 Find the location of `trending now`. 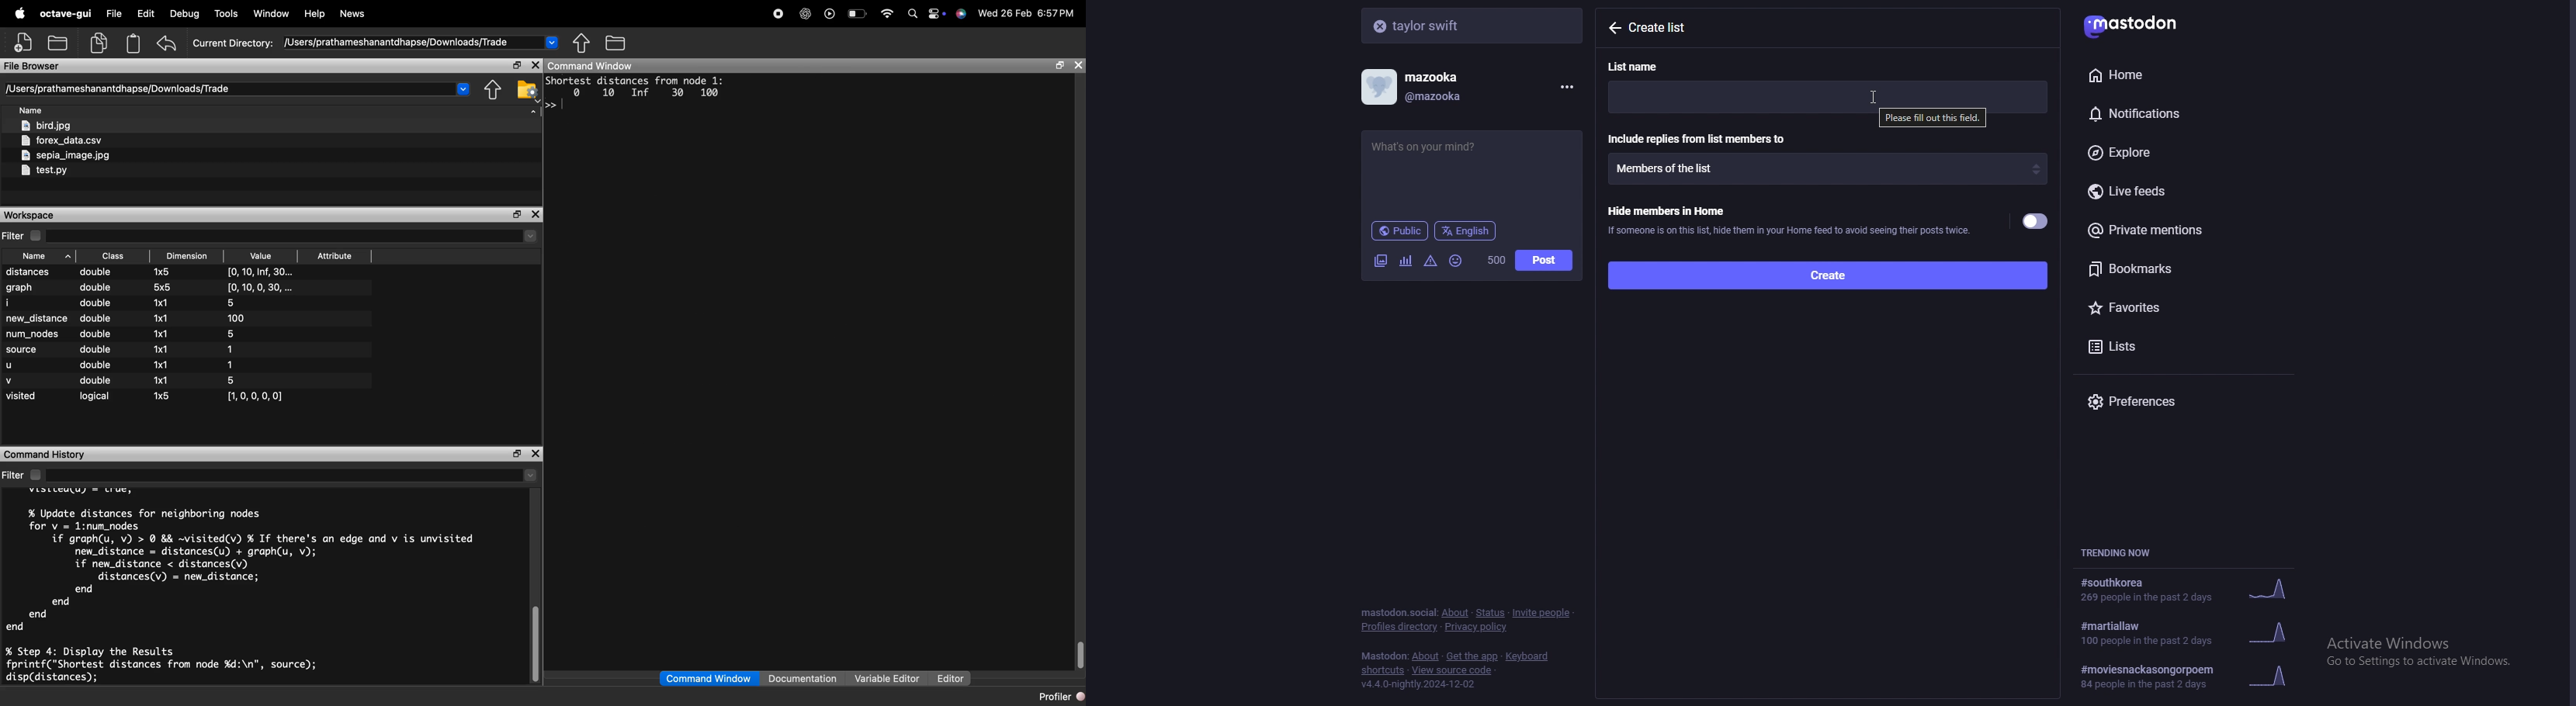

trending now is located at coordinates (2124, 552).